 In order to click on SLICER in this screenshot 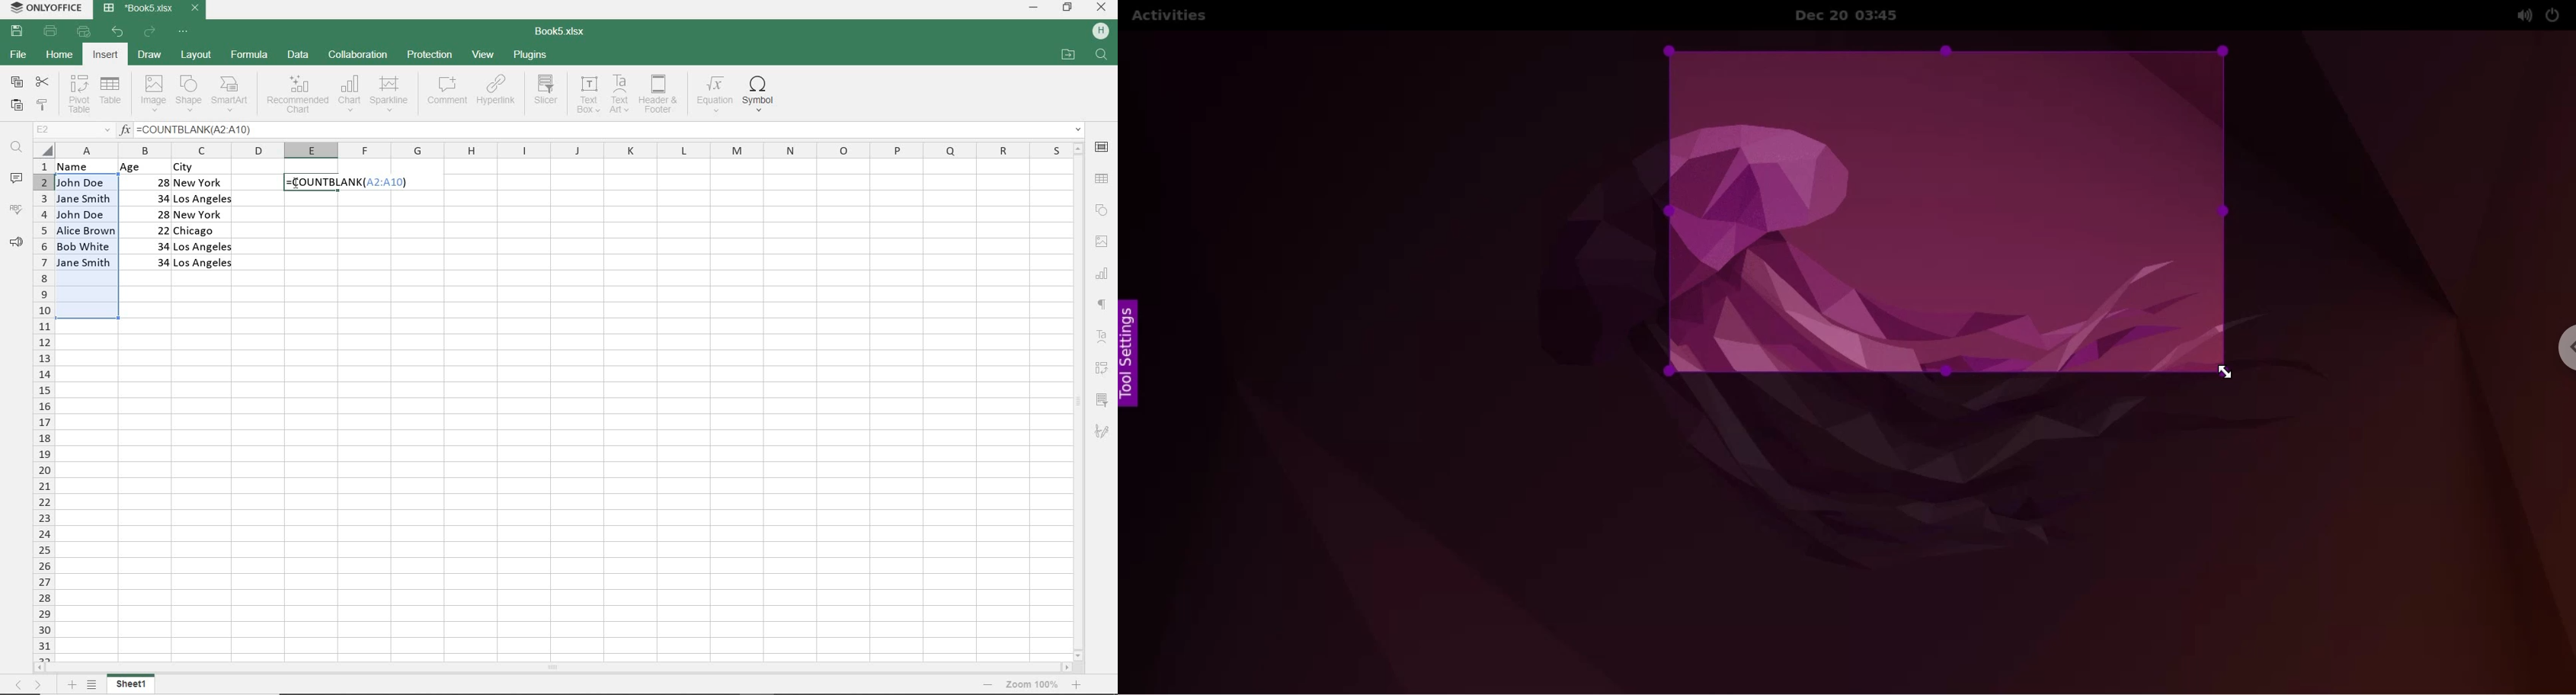, I will do `click(1103, 403)`.